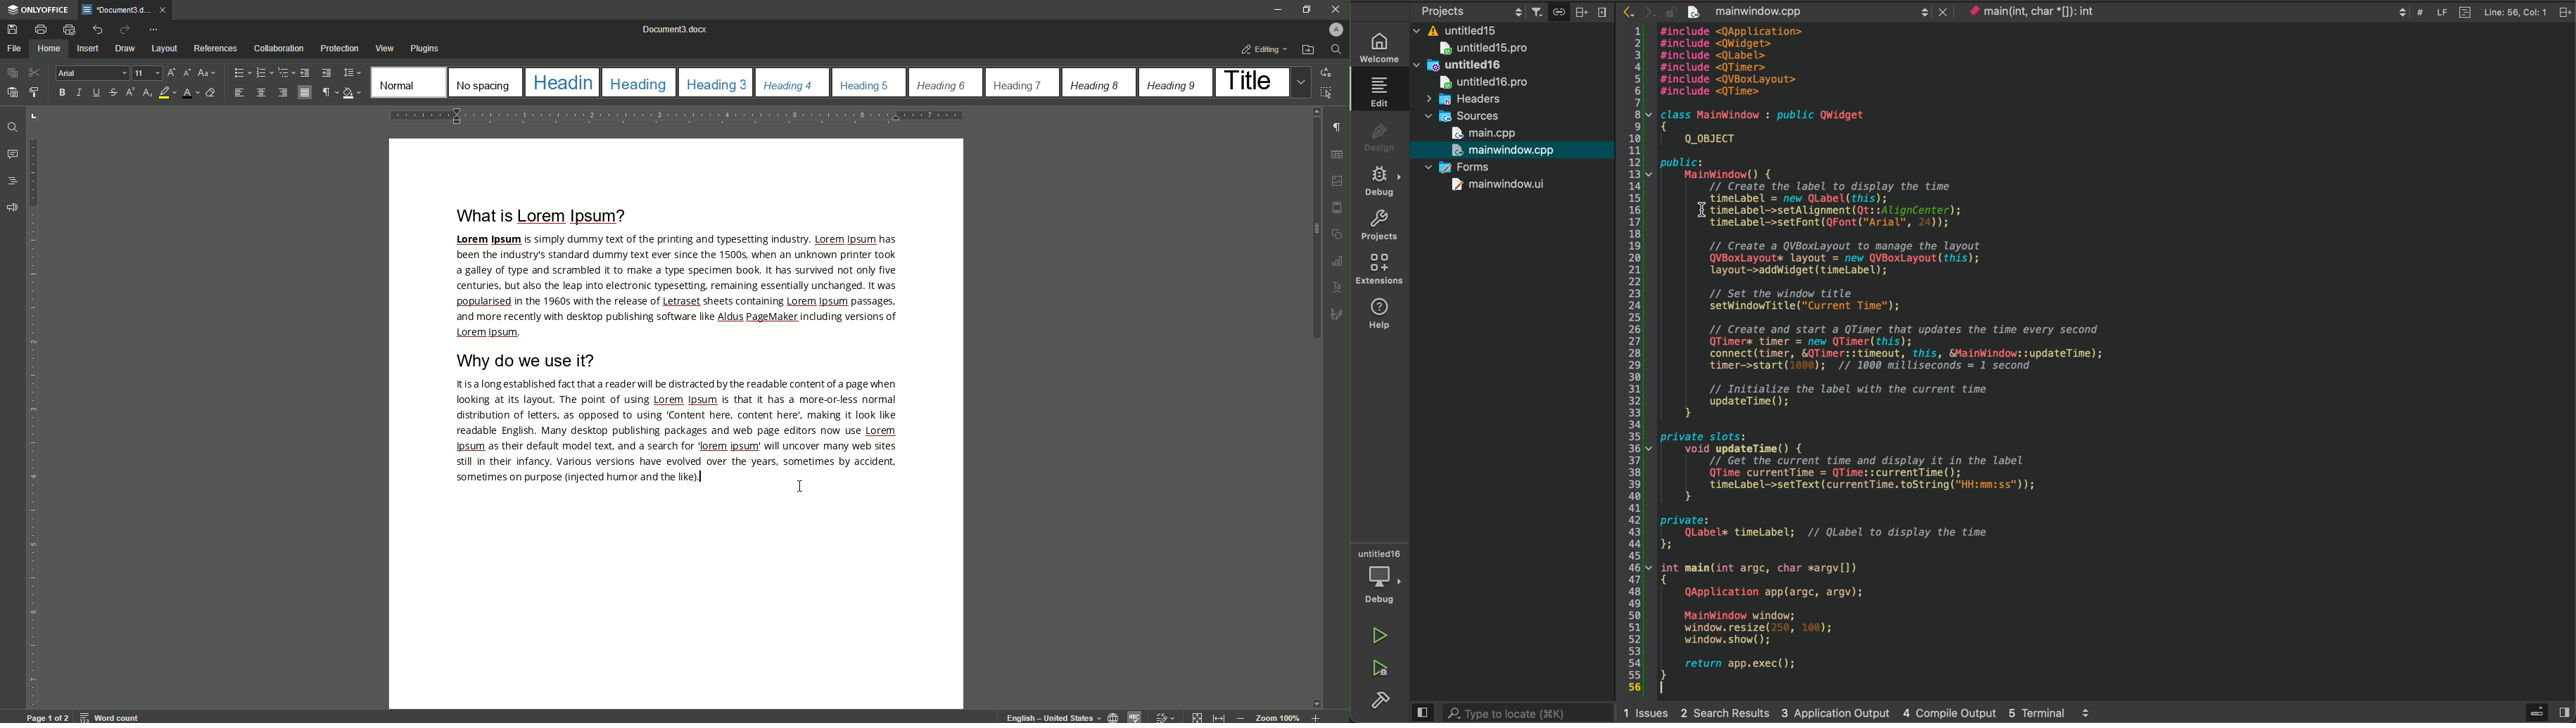 This screenshot has height=728, width=2576. What do you see at coordinates (144, 73) in the screenshot?
I see `Font Size` at bounding box center [144, 73].